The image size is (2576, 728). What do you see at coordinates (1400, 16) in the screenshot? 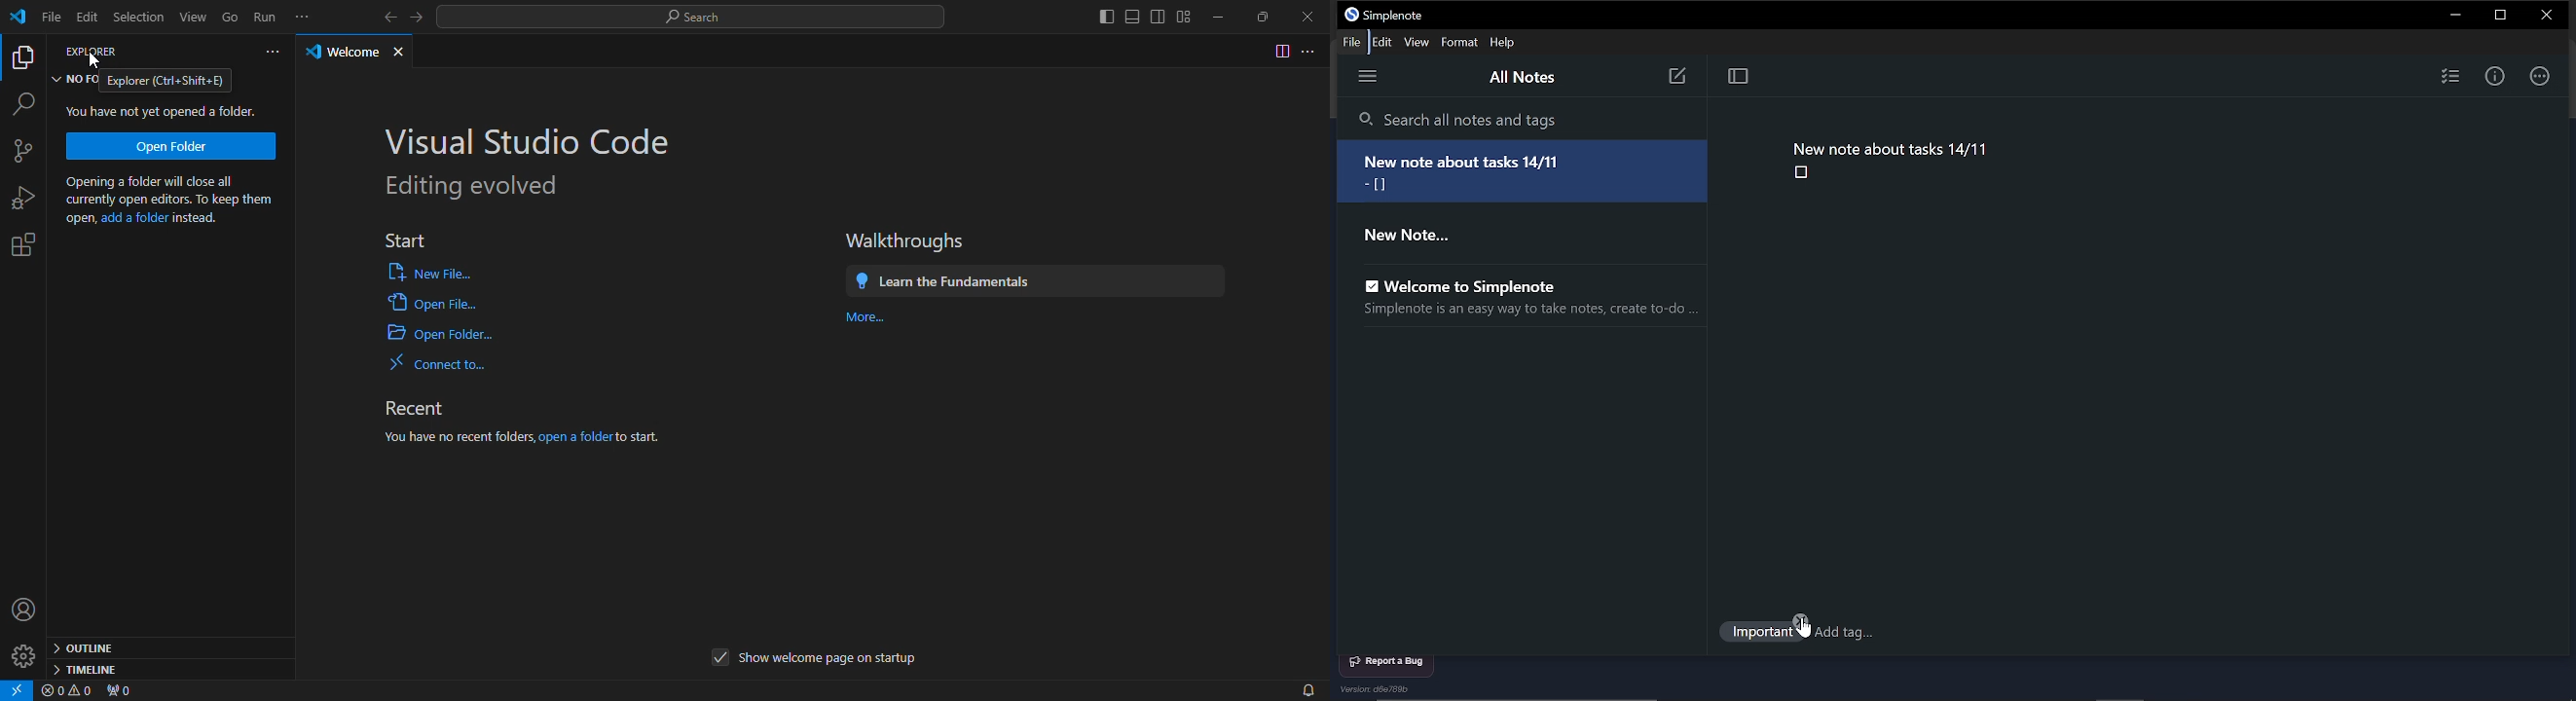
I see `simplenote` at bounding box center [1400, 16].